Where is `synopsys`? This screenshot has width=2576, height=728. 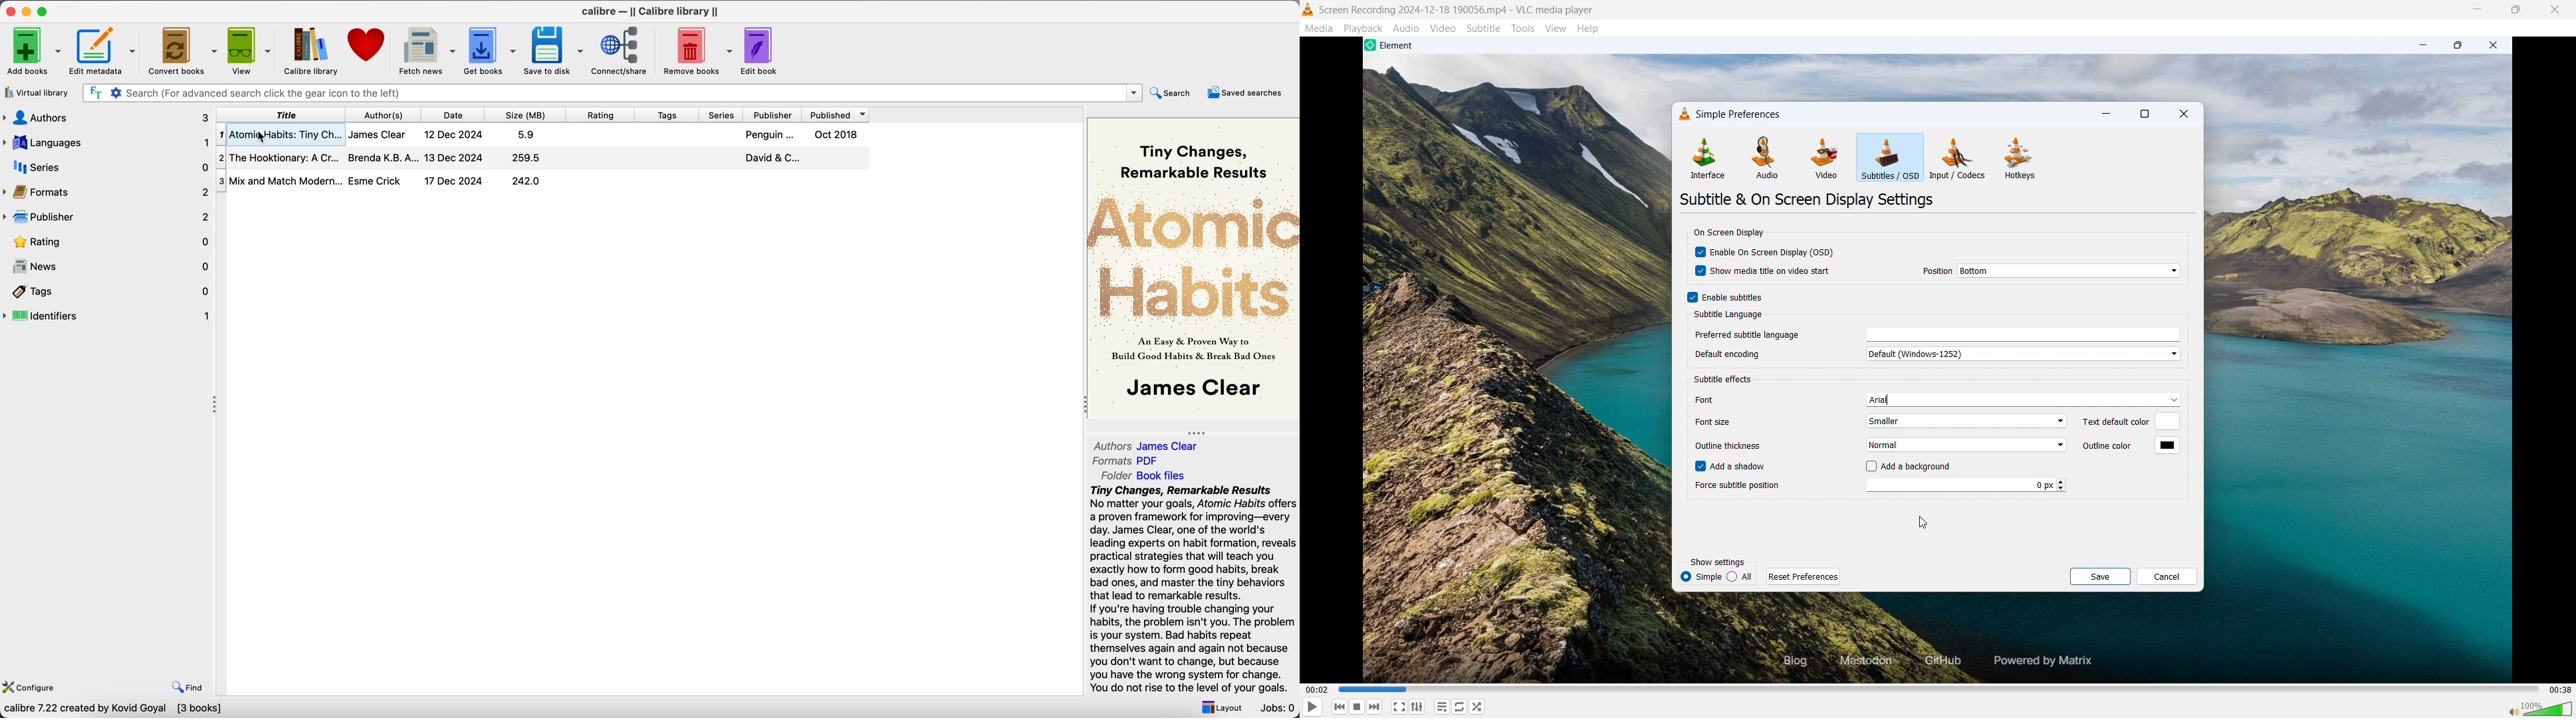 synopsys is located at coordinates (1193, 588).